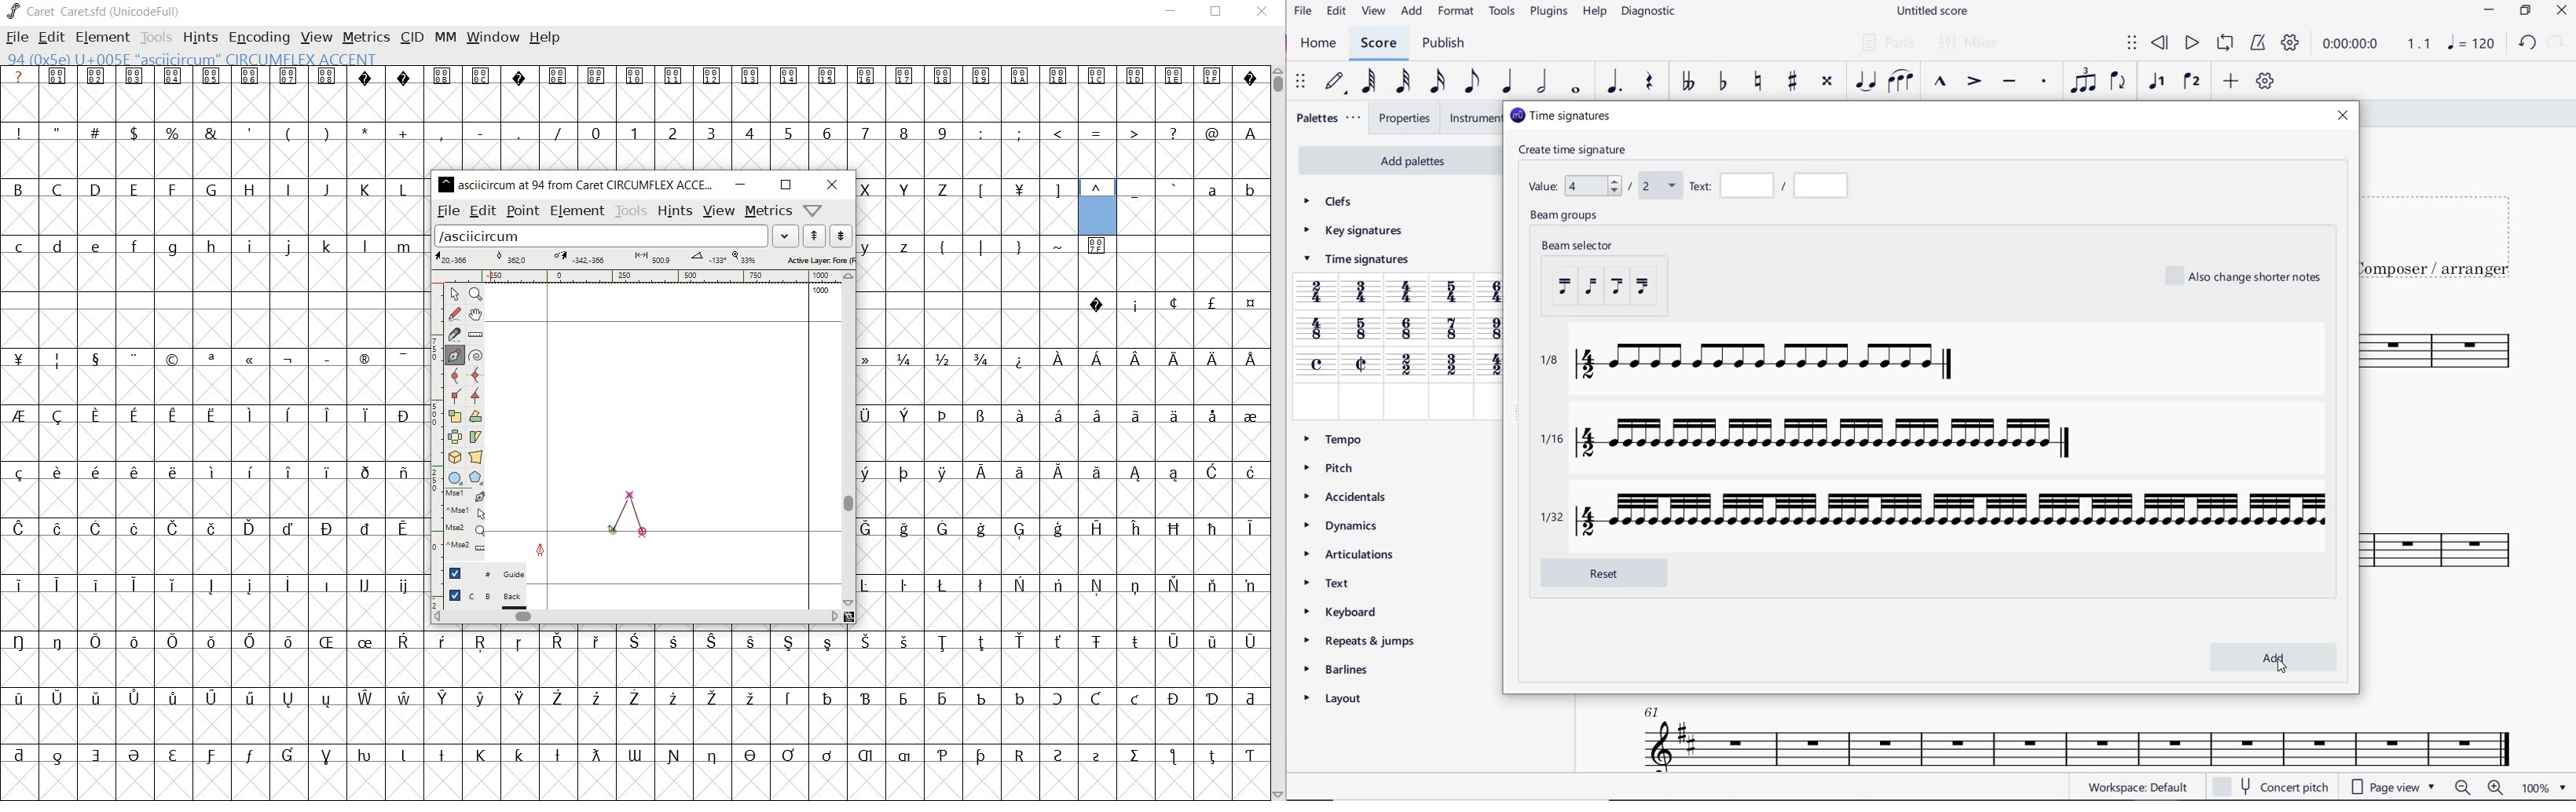 The height and width of the screenshot is (812, 2576). What do you see at coordinates (2224, 44) in the screenshot?
I see `LOOP PLAYBACK` at bounding box center [2224, 44].